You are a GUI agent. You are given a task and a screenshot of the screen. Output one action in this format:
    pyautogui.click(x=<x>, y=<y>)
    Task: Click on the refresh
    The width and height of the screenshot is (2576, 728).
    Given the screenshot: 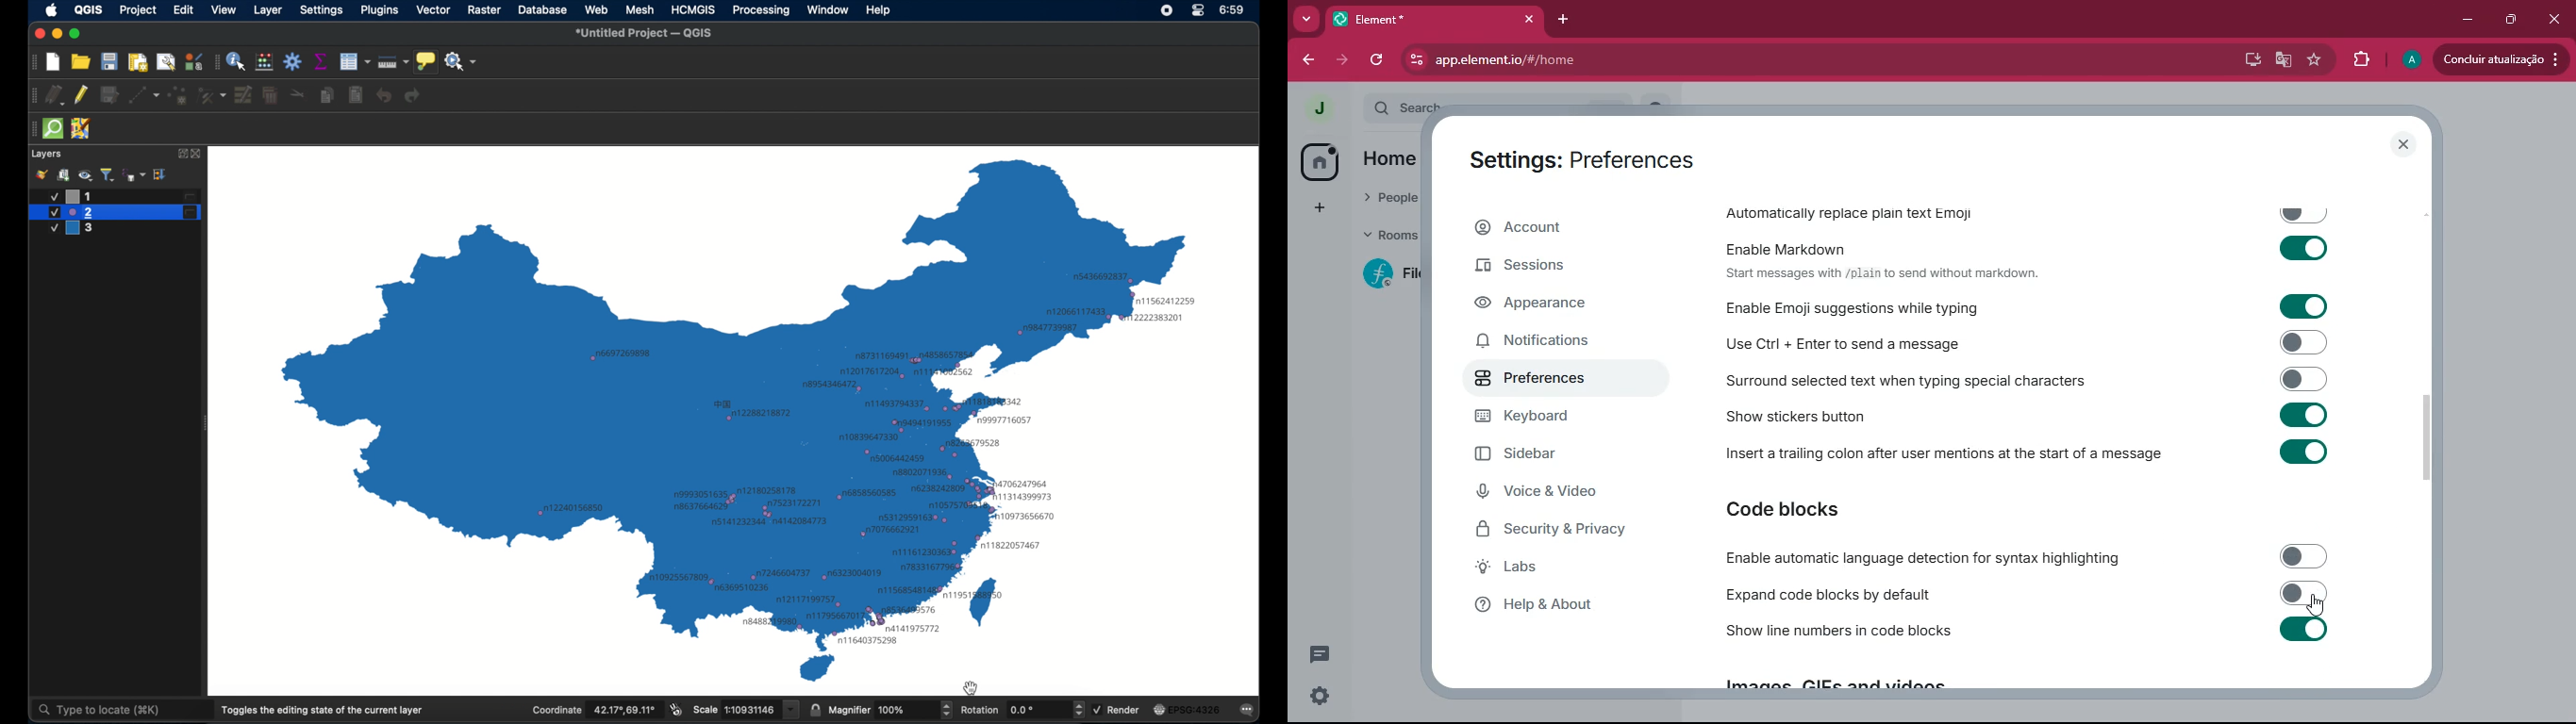 What is the action you would take?
    pyautogui.click(x=1376, y=61)
    